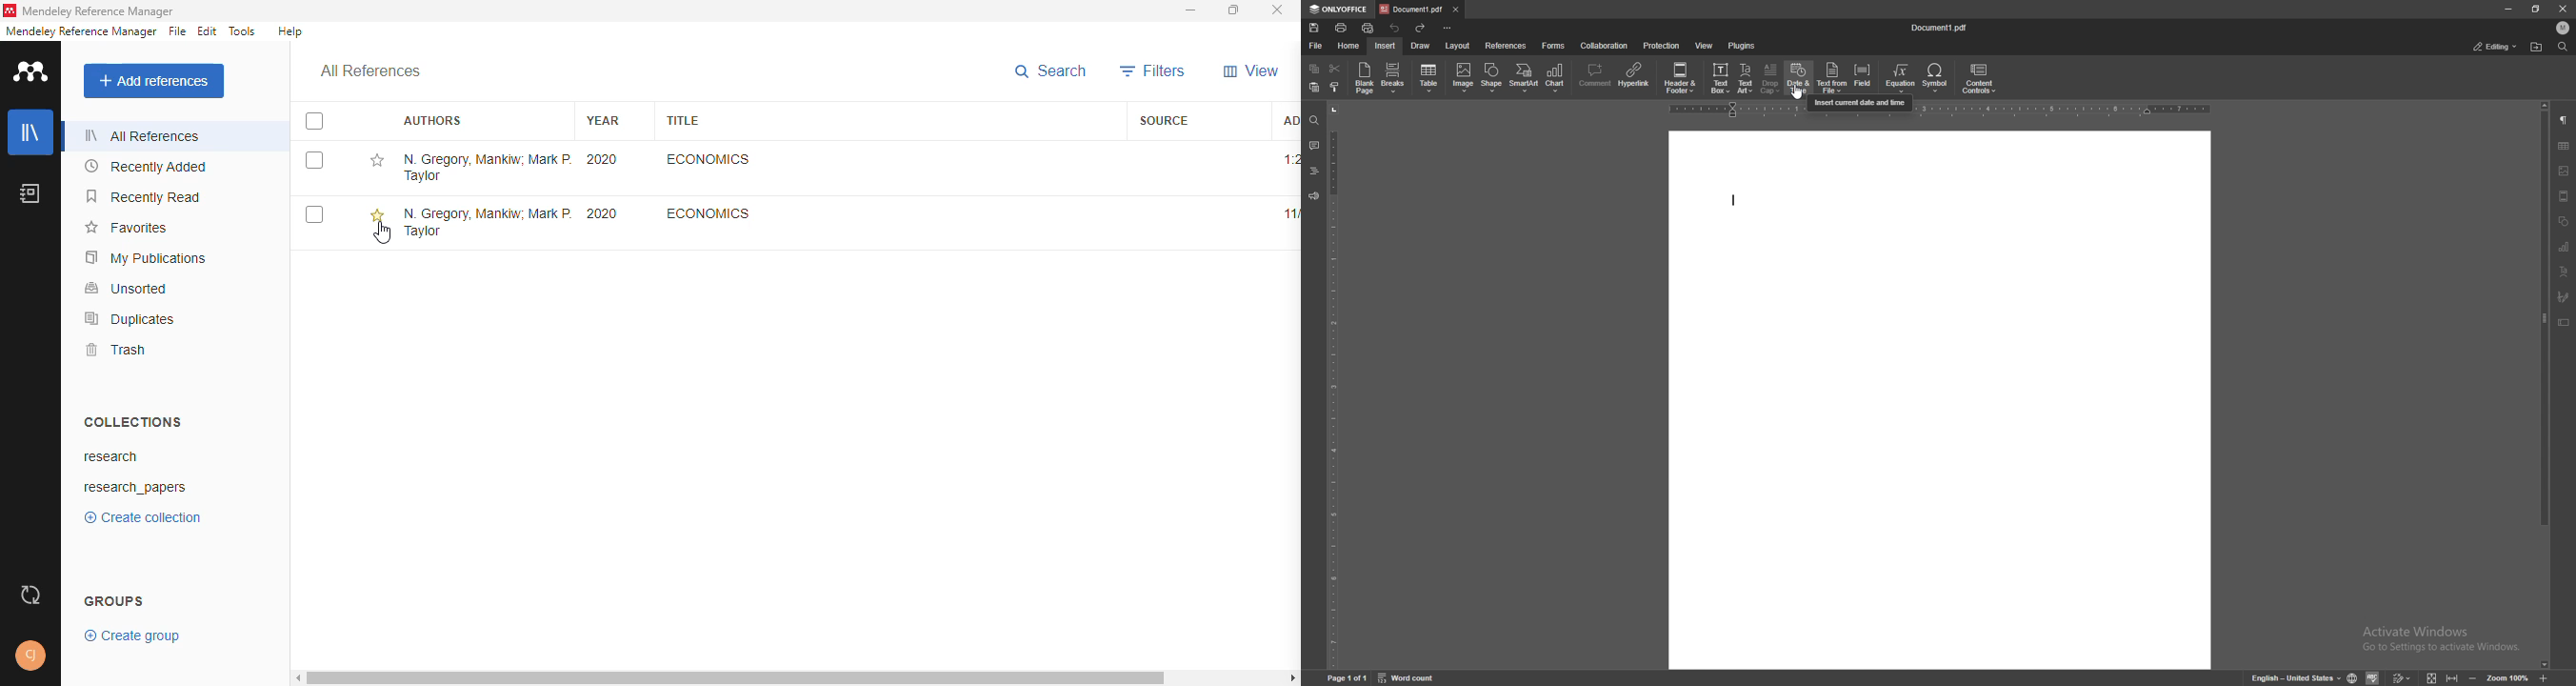 This screenshot has width=2576, height=700. What do you see at coordinates (1314, 28) in the screenshot?
I see `save` at bounding box center [1314, 28].